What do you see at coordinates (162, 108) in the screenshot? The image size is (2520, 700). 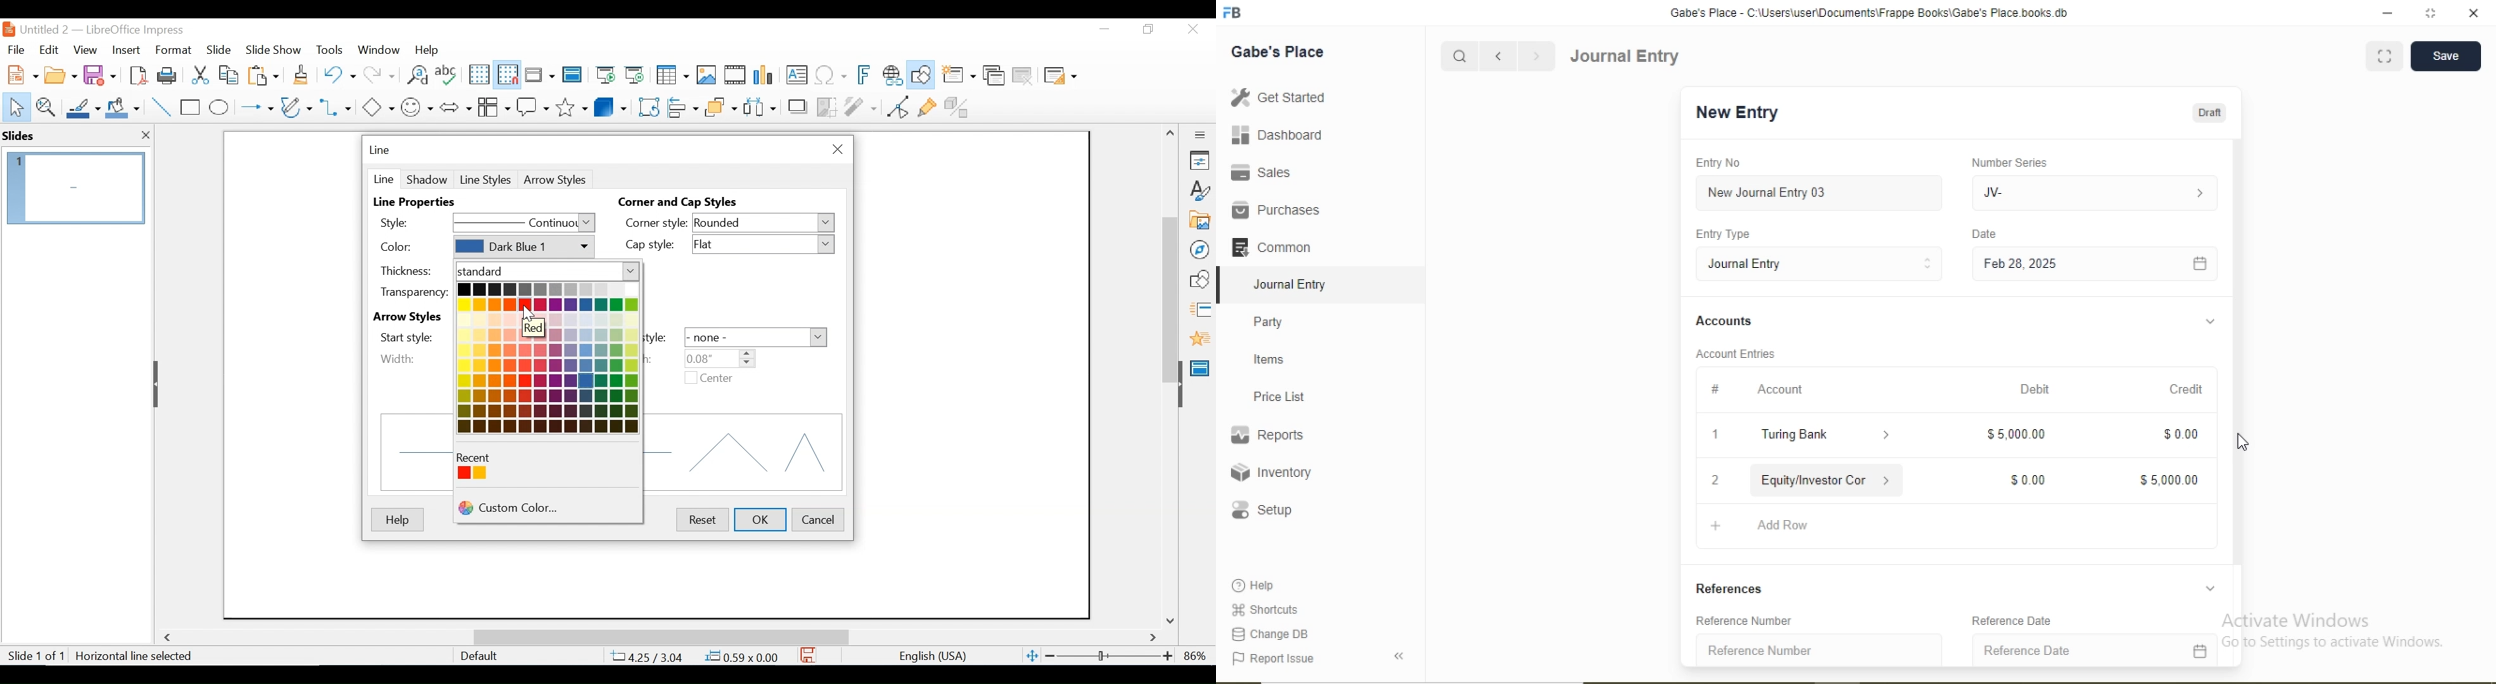 I see `Insert Line` at bounding box center [162, 108].